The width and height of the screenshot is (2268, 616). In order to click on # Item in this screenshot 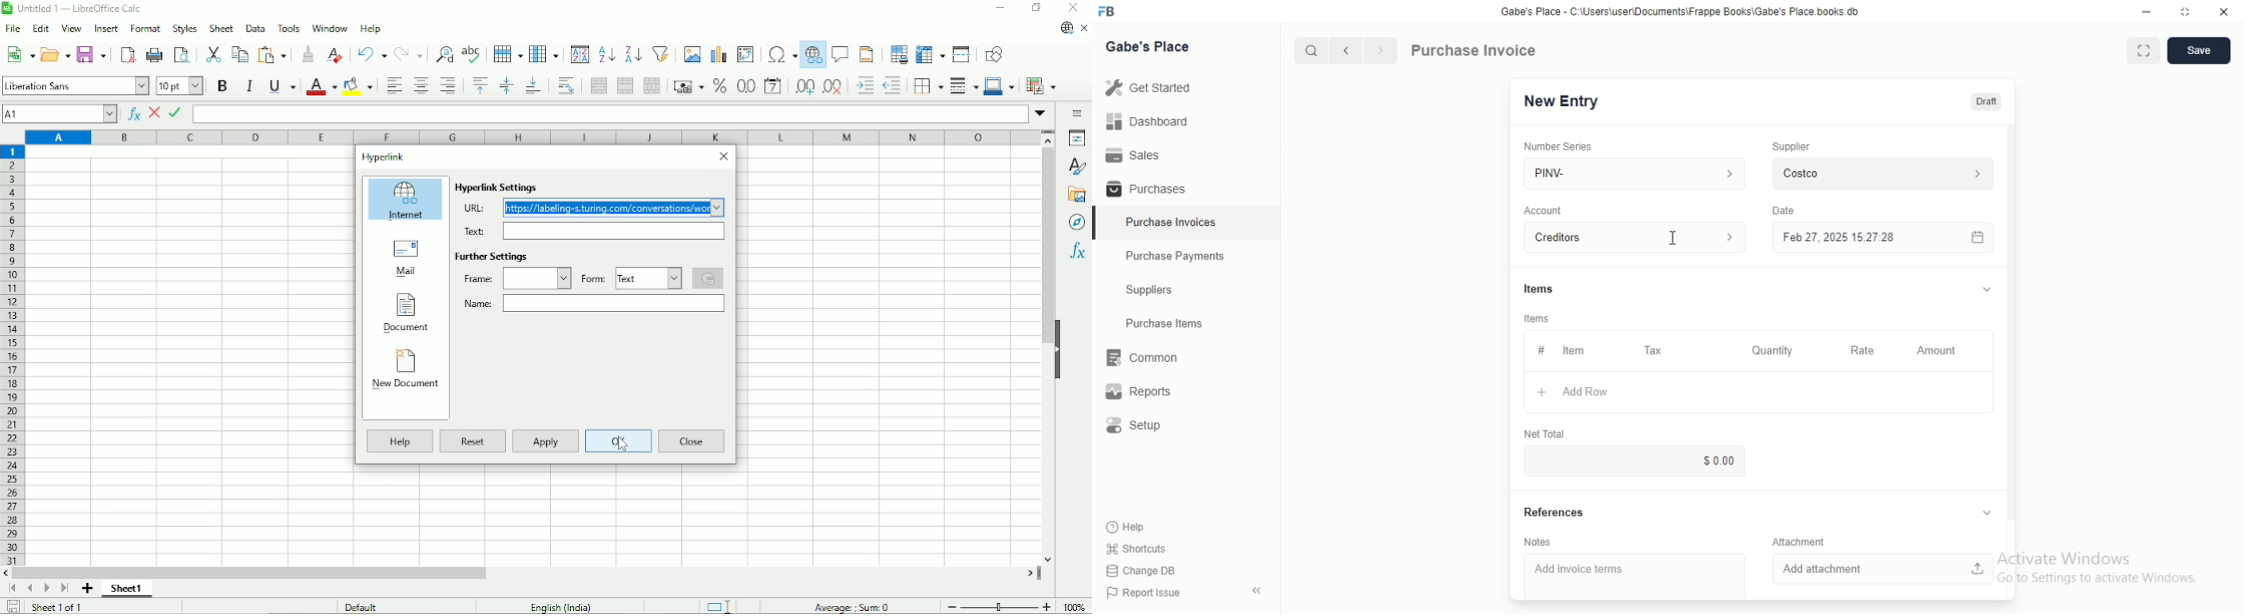, I will do `click(1575, 351)`.